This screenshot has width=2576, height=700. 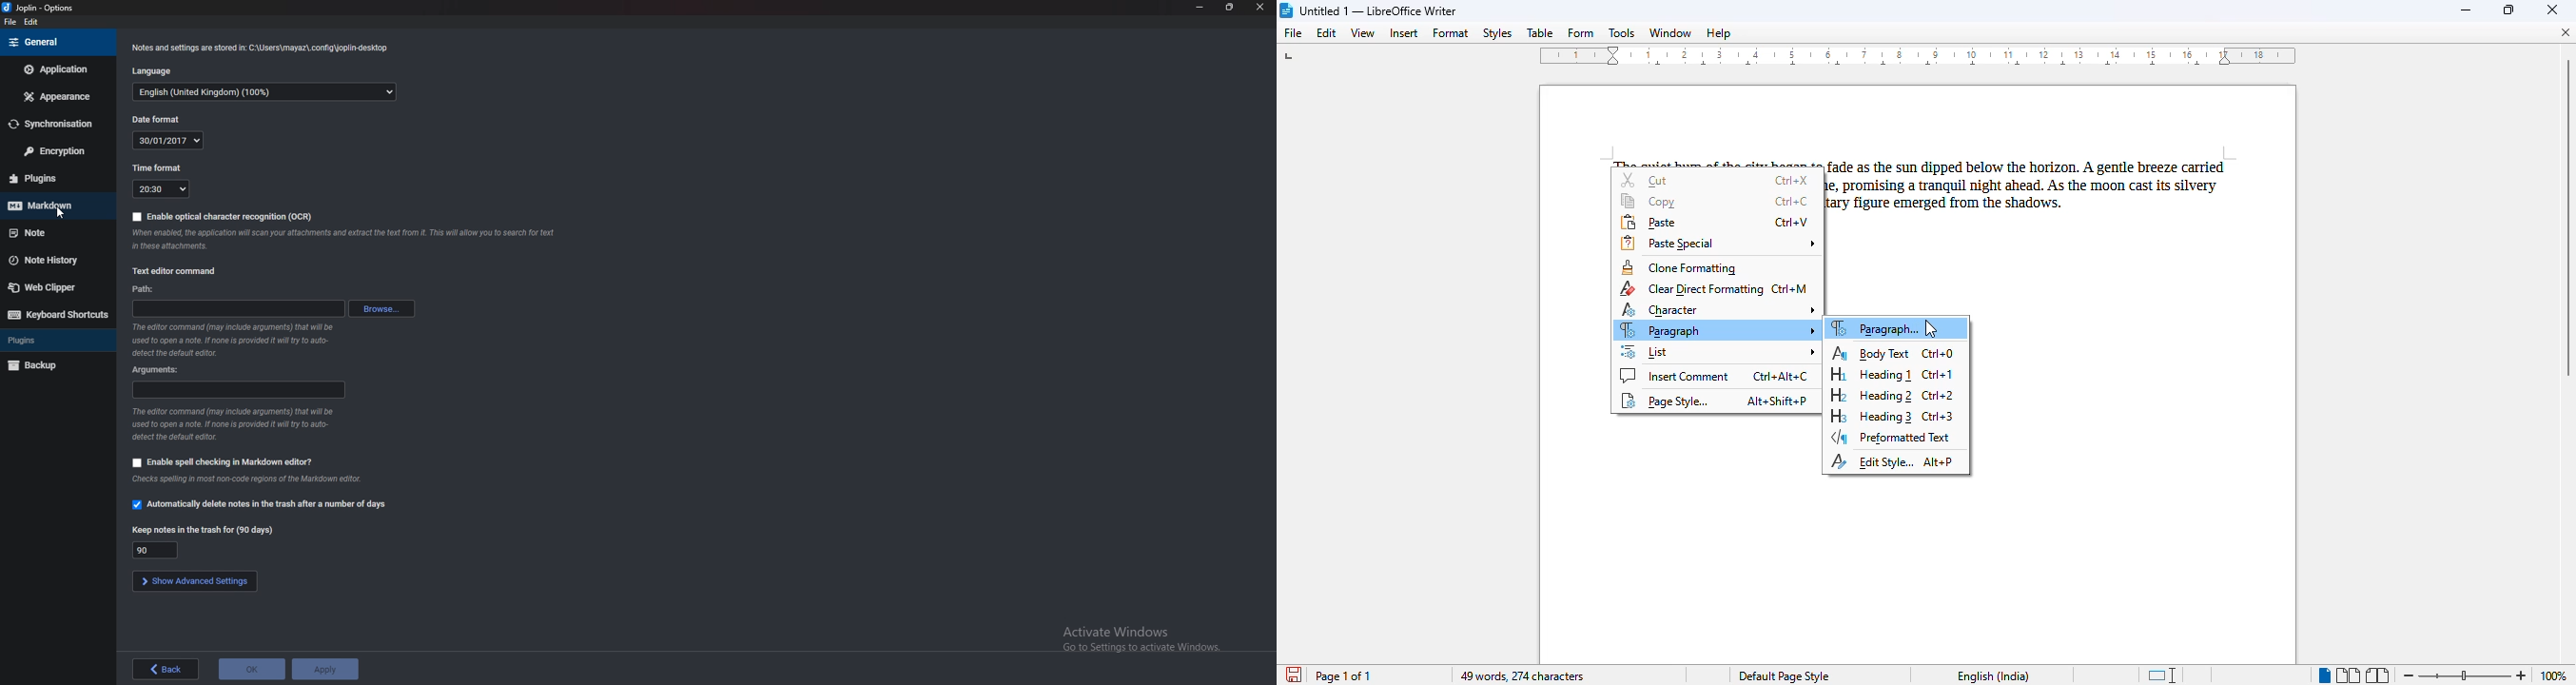 I want to click on preformatted text, so click(x=1890, y=437).